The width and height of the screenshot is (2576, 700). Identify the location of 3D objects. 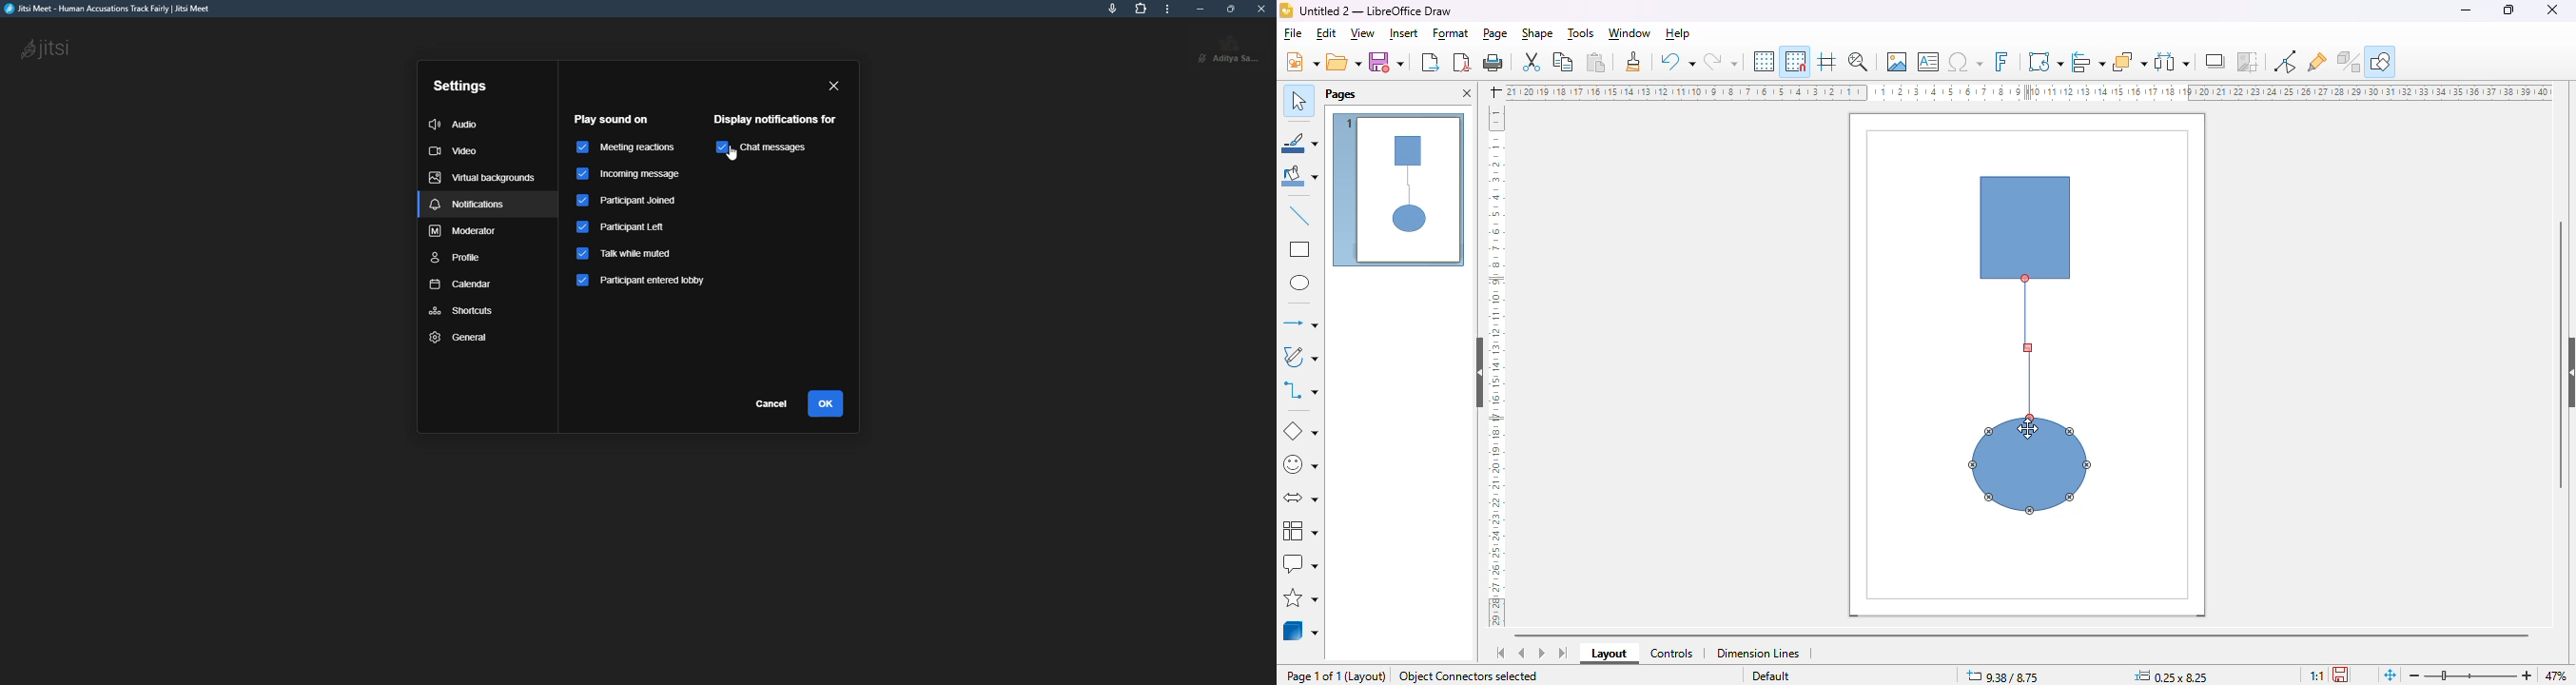
(1301, 630).